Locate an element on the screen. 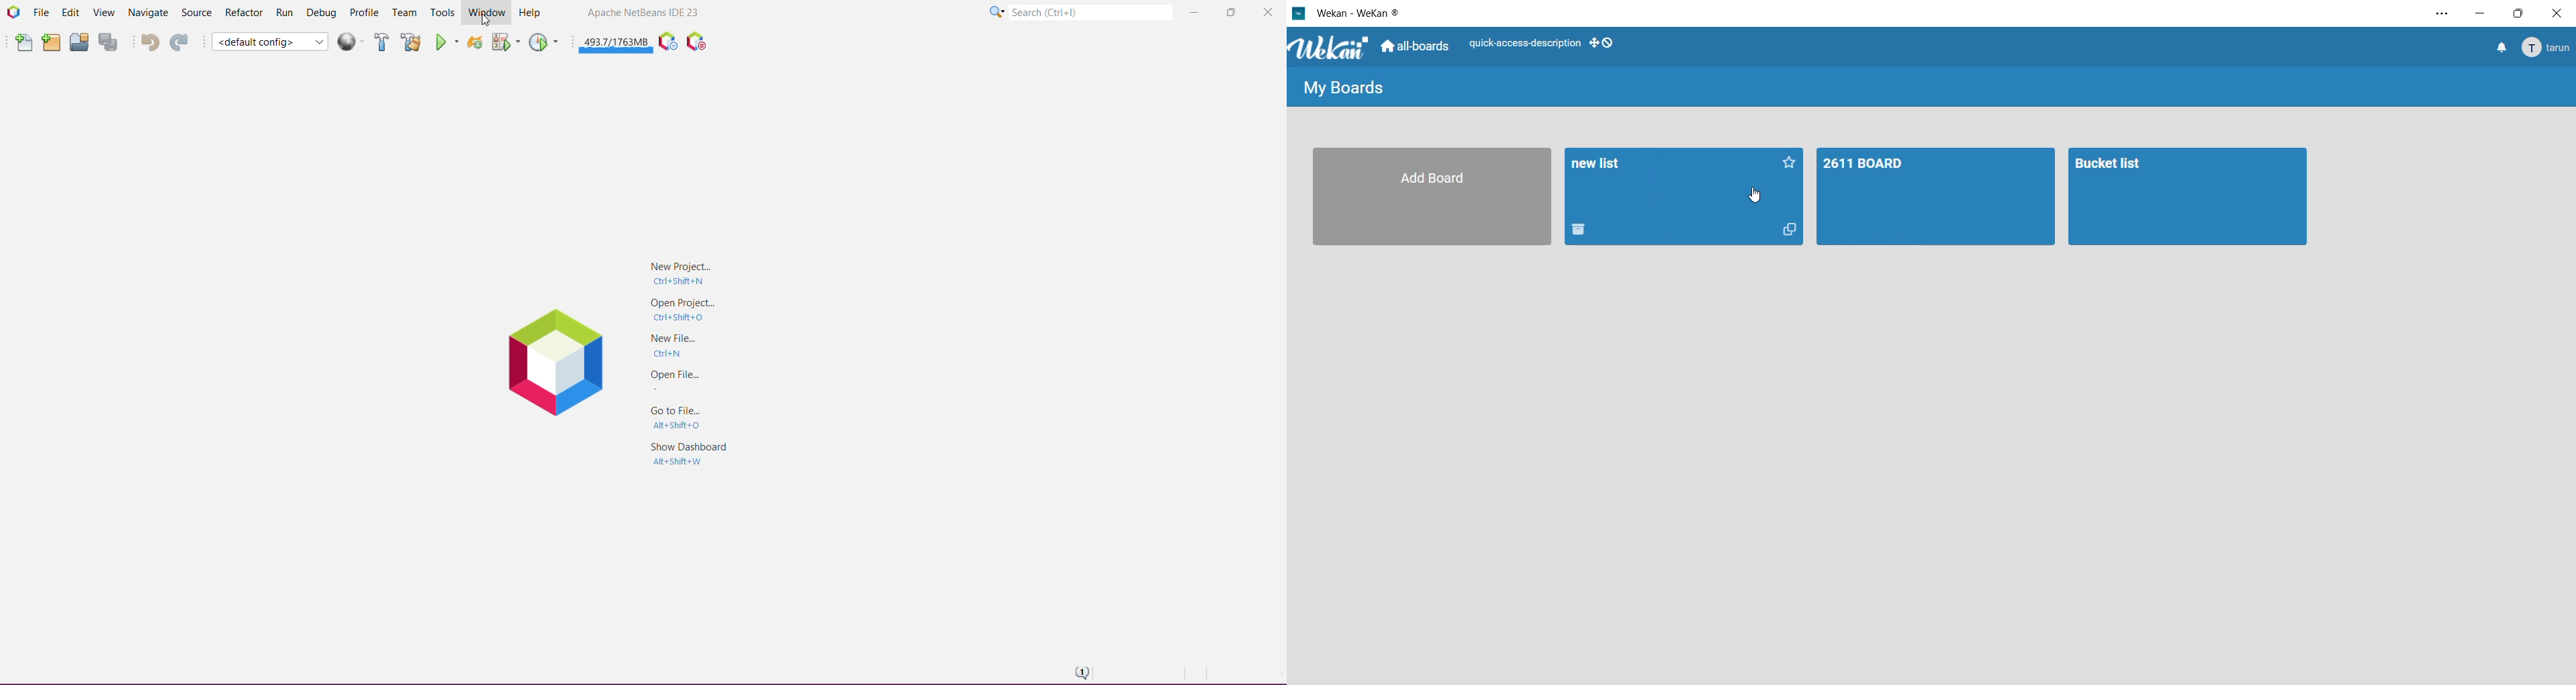 This screenshot has height=700, width=2576. minimize is located at coordinates (2483, 13).